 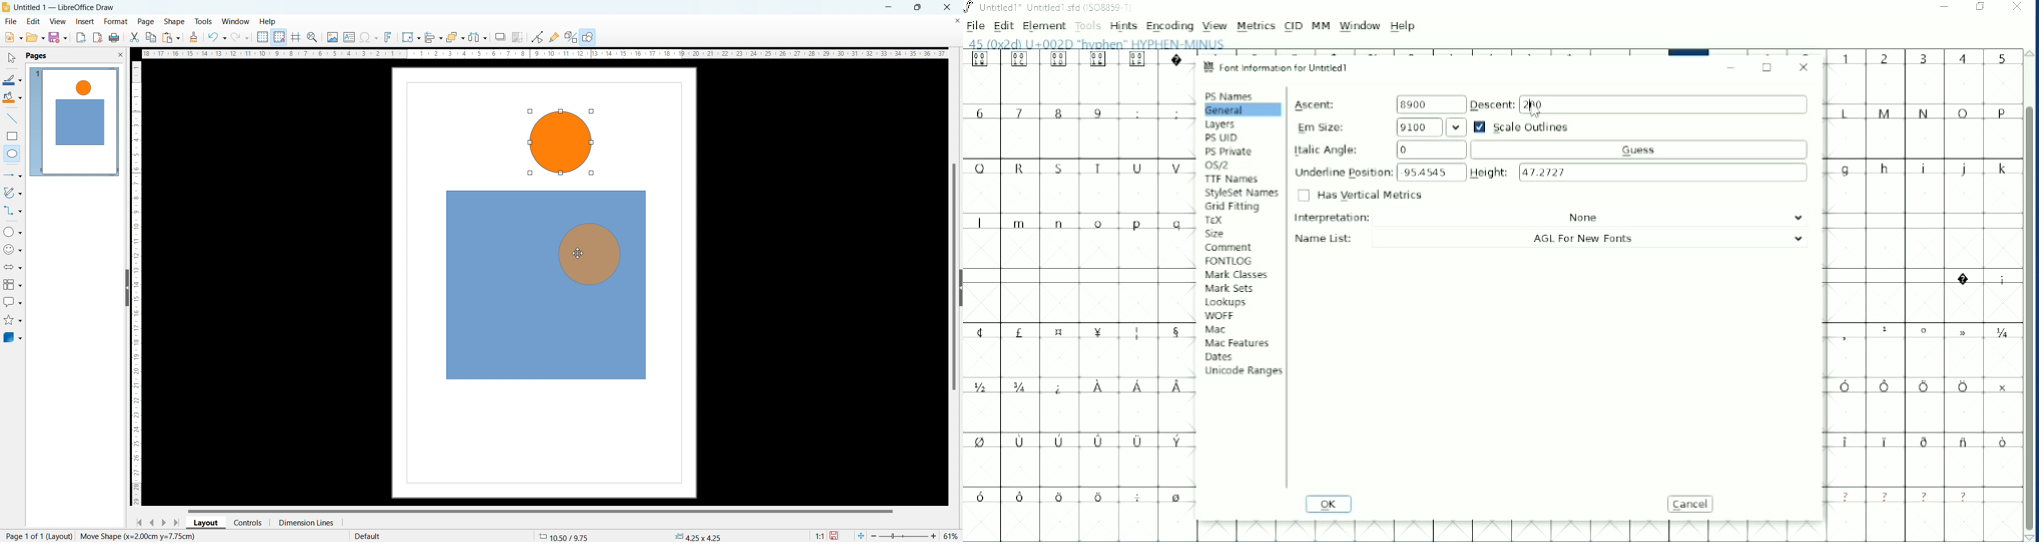 I want to click on basic shapes, so click(x=13, y=231).